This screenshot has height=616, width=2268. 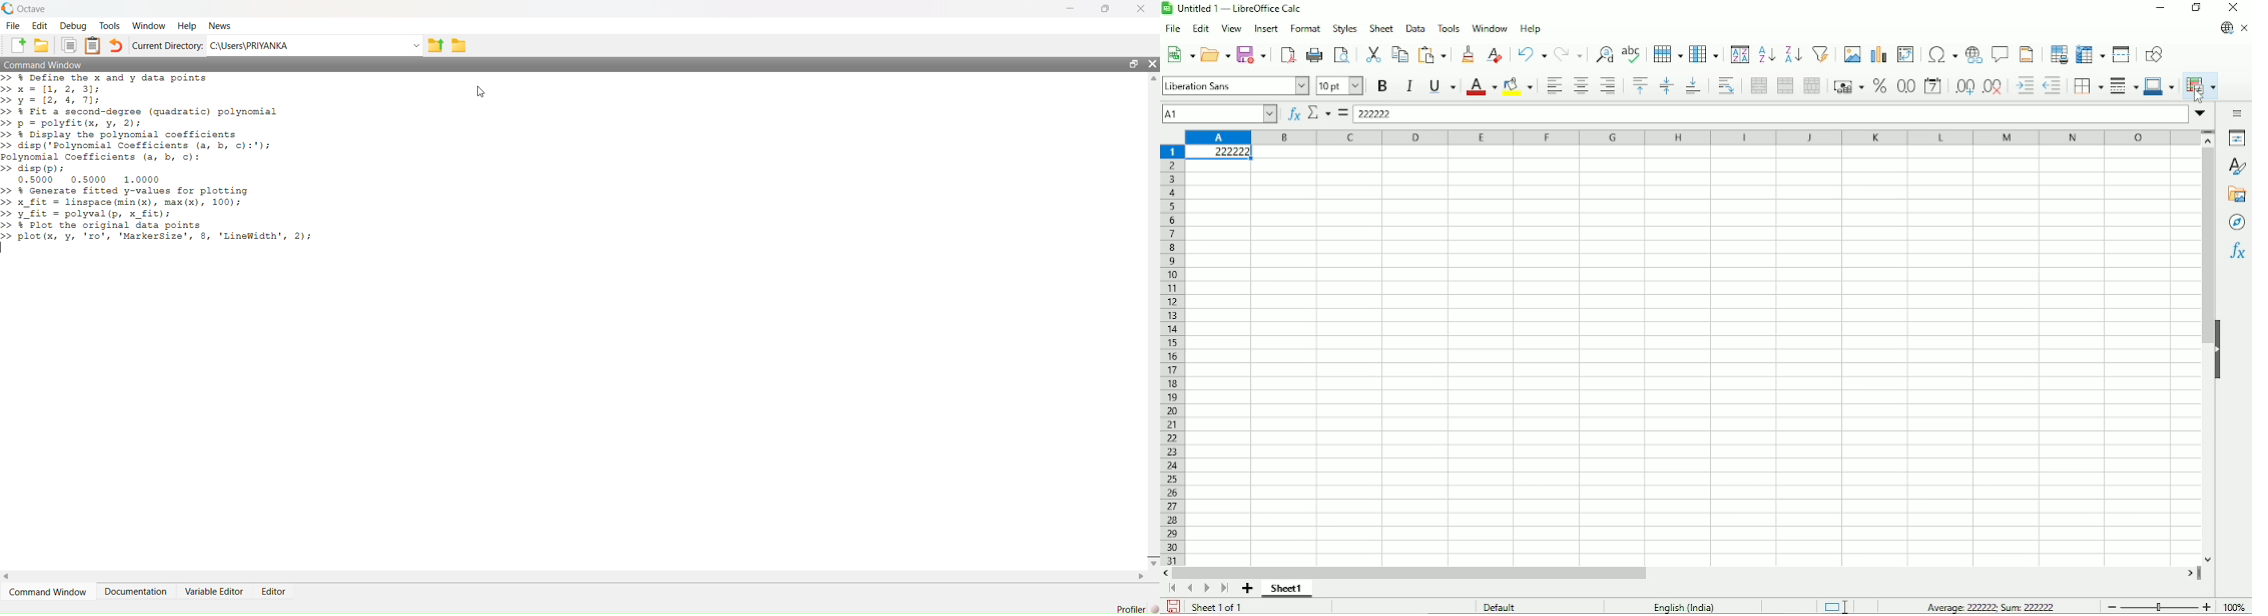 What do you see at coordinates (1264, 29) in the screenshot?
I see `Insert` at bounding box center [1264, 29].